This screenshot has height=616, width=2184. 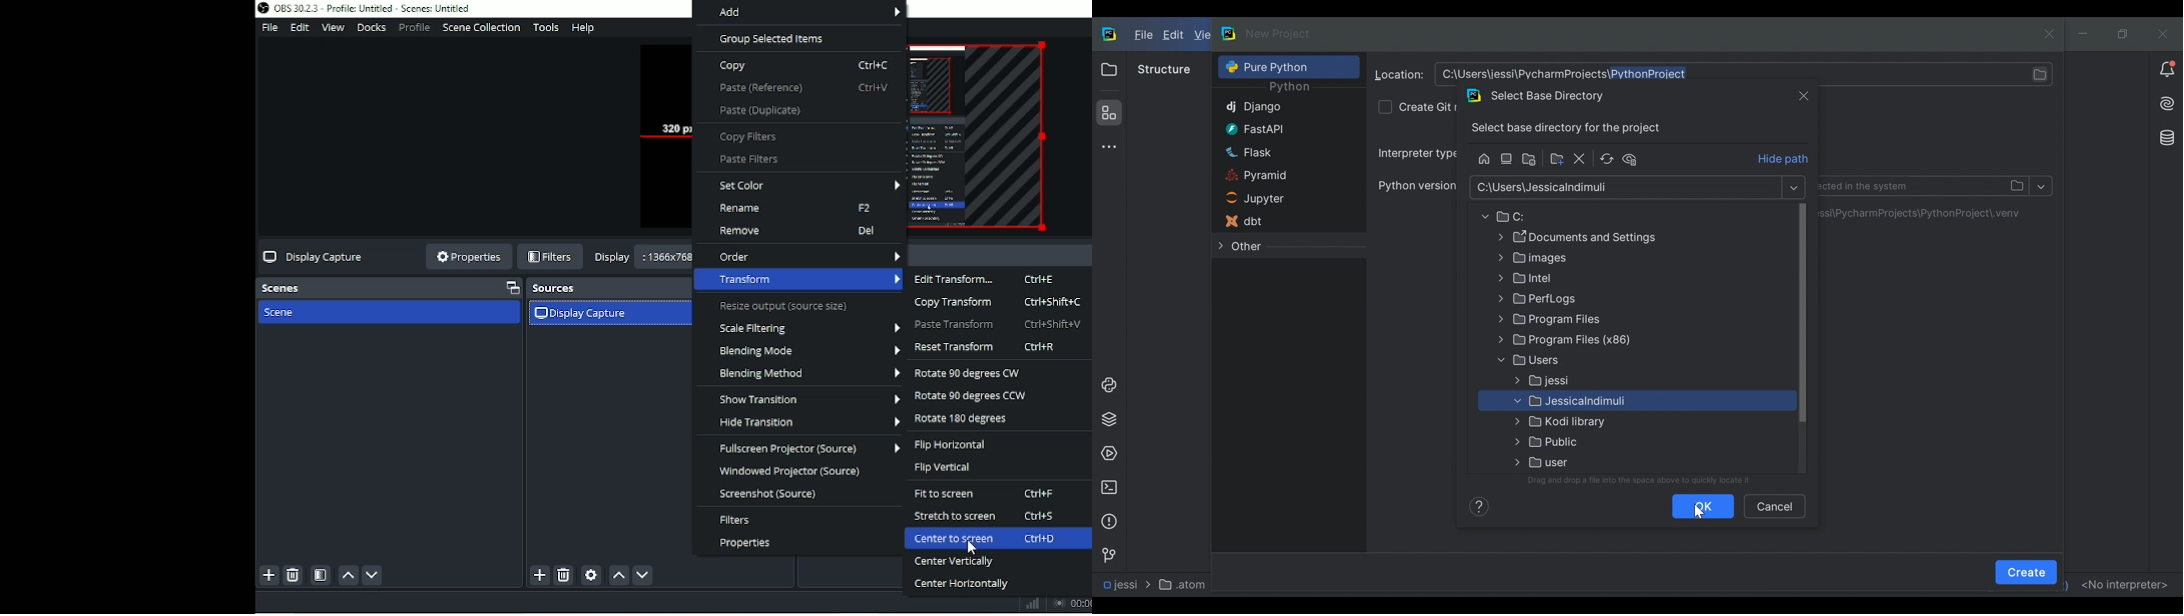 What do you see at coordinates (988, 516) in the screenshot?
I see `Stretch to screen` at bounding box center [988, 516].